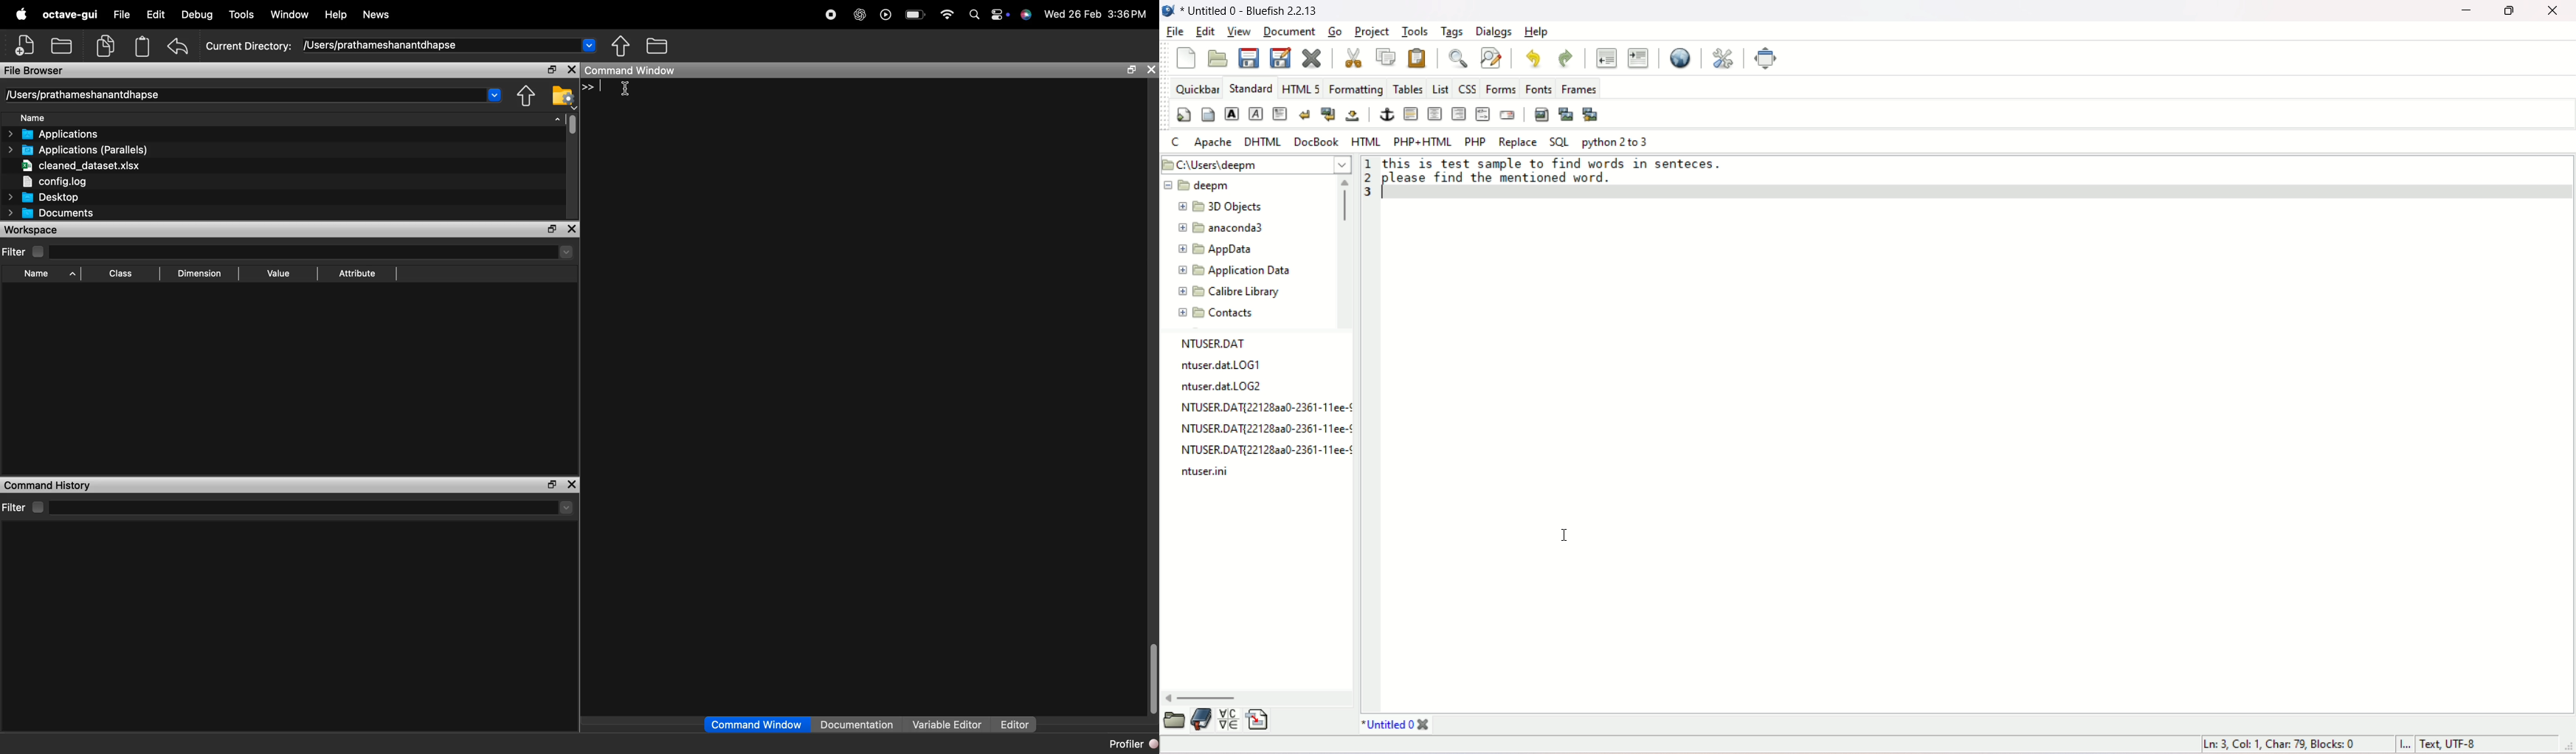 The width and height of the screenshot is (2576, 756). Describe the element at coordinates (1238, 32) in the screenshot. I see `view` at that location.